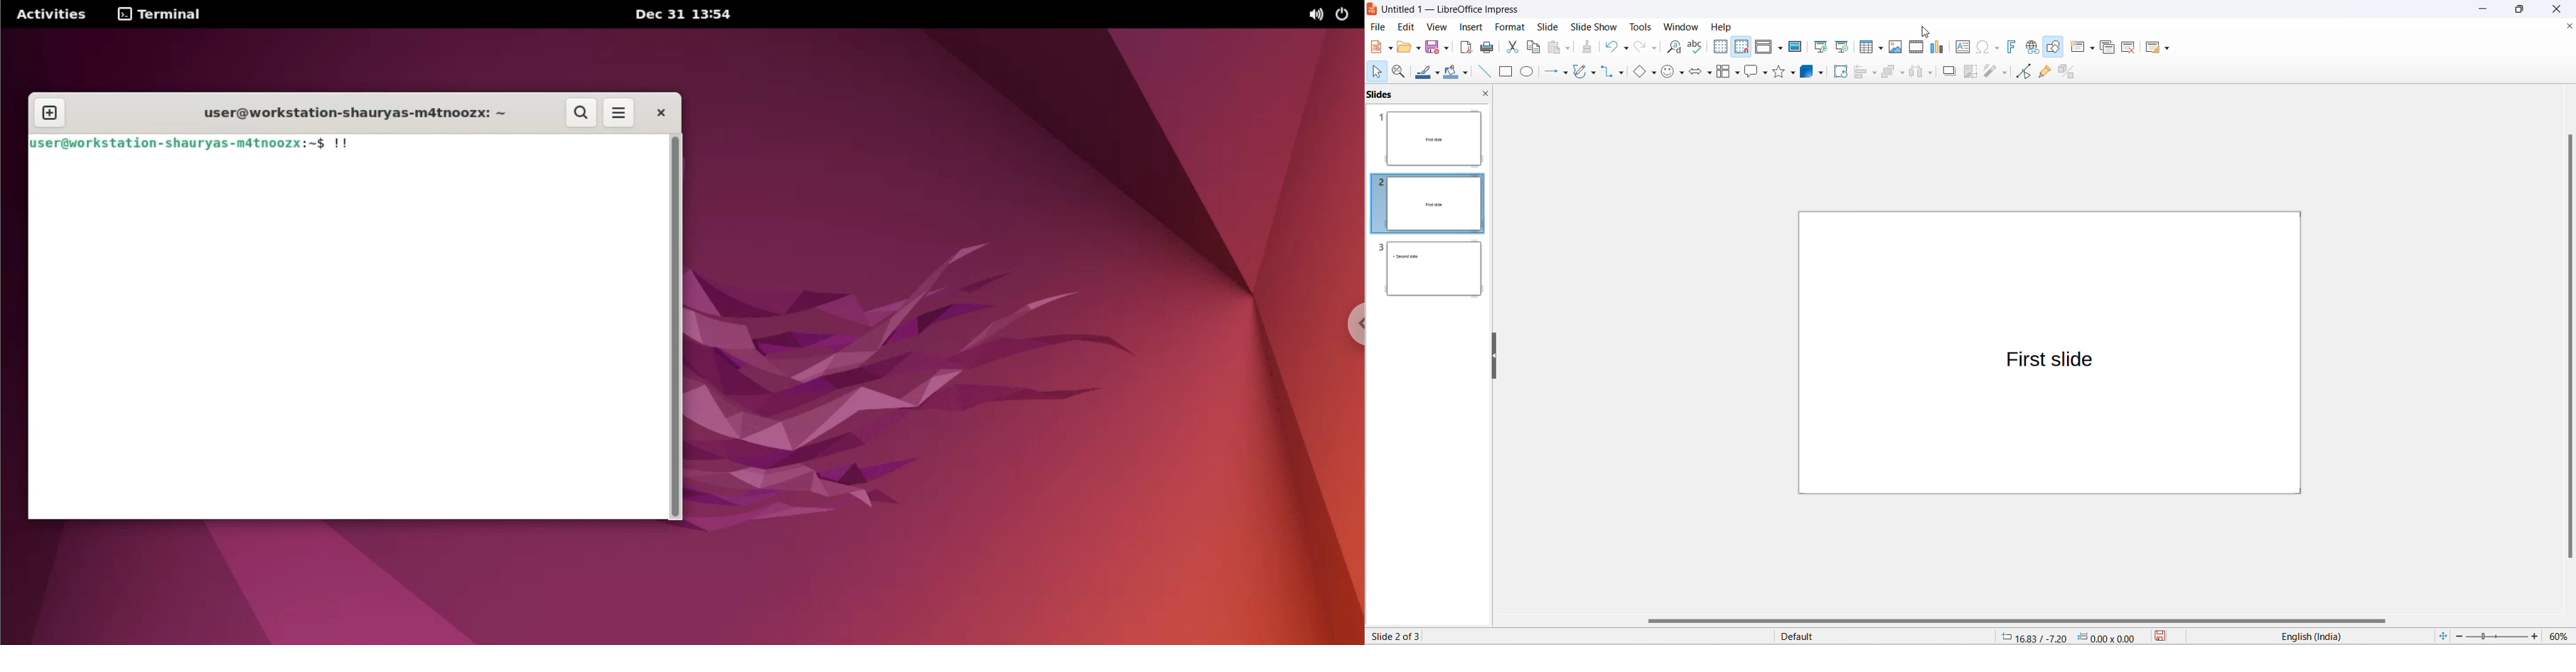 The image size is (2576, 672). What do you see at coordinates (2046, 71) in the screenshot?
I see `show gluepoint functions` at bounding box center [2046, 71].